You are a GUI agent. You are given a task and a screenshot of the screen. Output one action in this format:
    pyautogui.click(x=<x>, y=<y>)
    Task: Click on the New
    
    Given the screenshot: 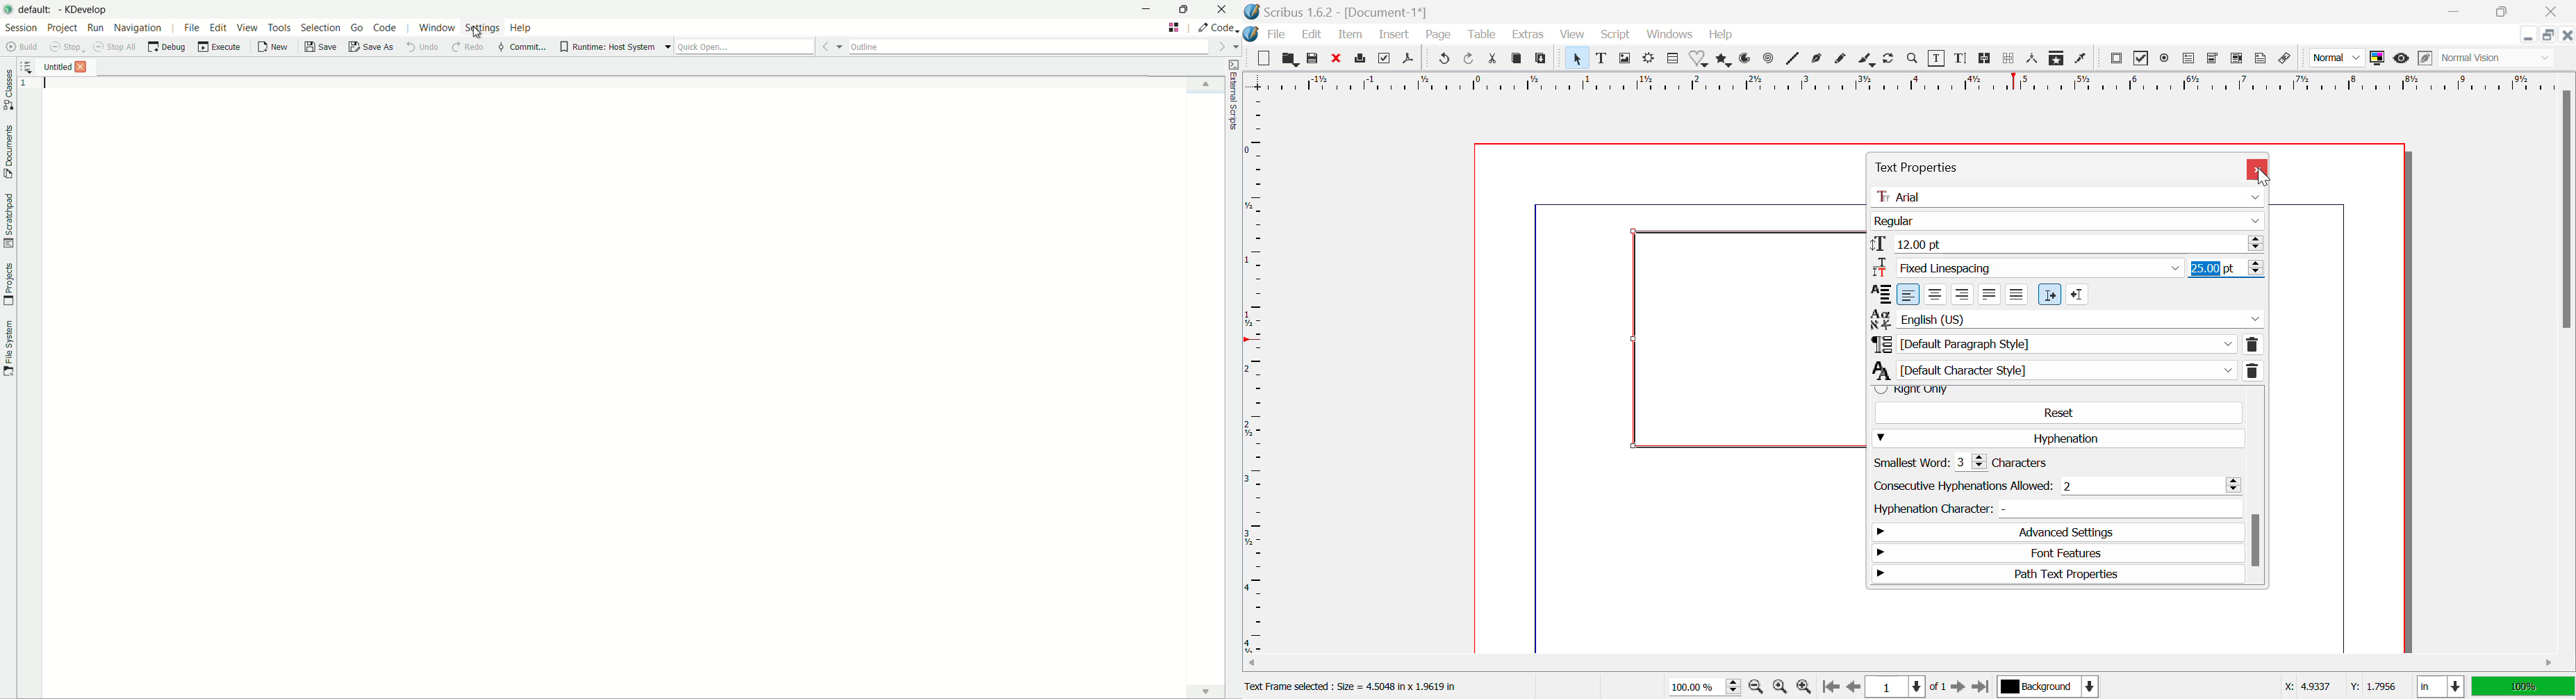 What is the action you would take?
    pyautogui.click(x=1263, y=58)
    